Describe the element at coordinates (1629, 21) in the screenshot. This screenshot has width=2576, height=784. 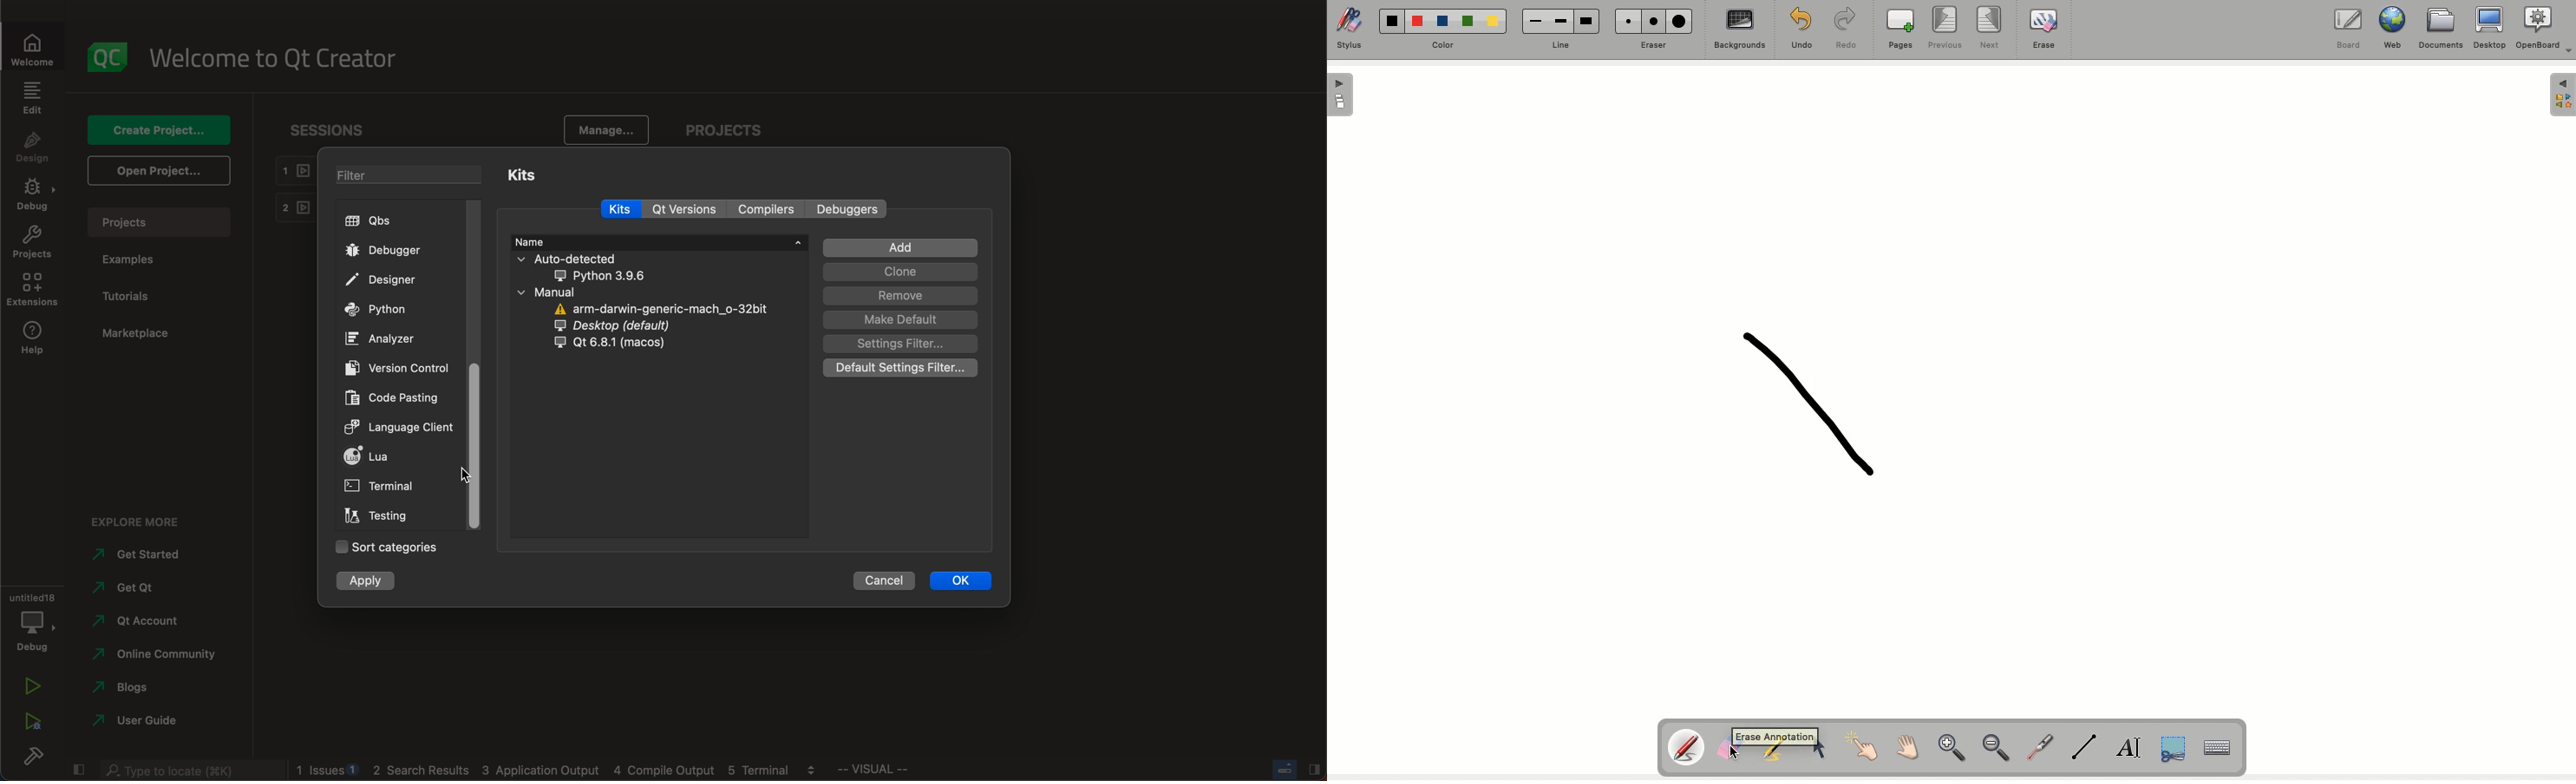
I see `Small` at that location.